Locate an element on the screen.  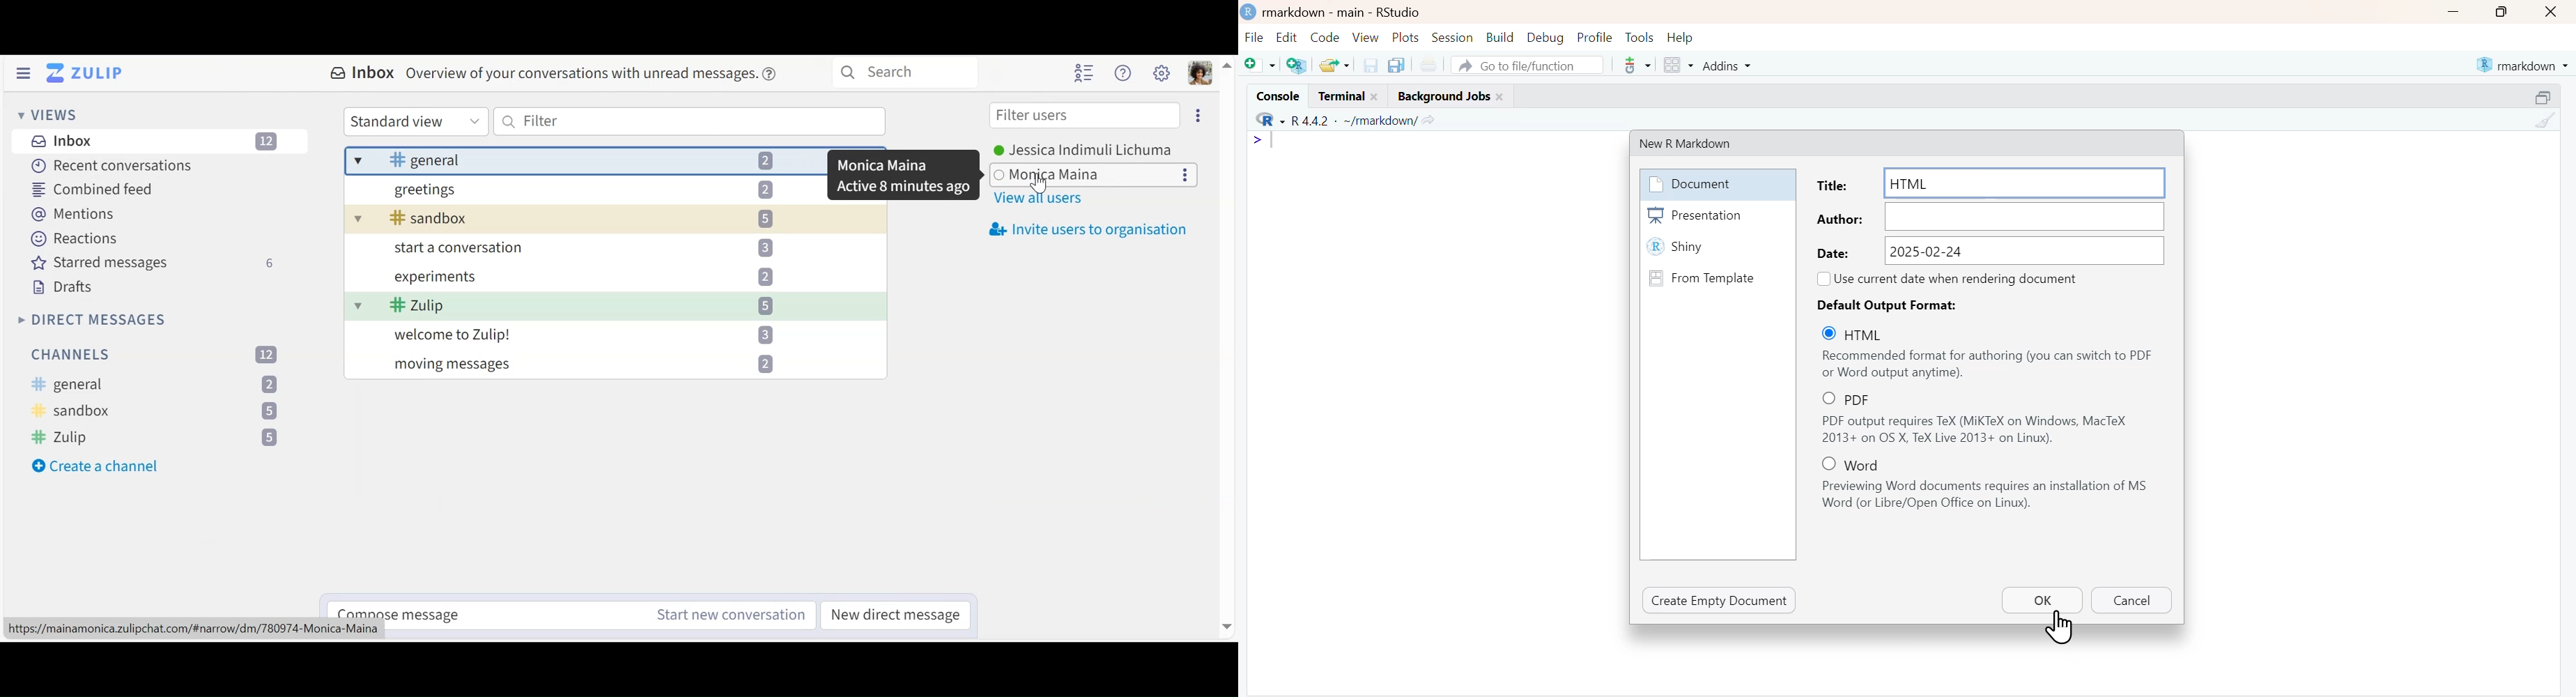
Plots is located at coordinates (1407, 38).